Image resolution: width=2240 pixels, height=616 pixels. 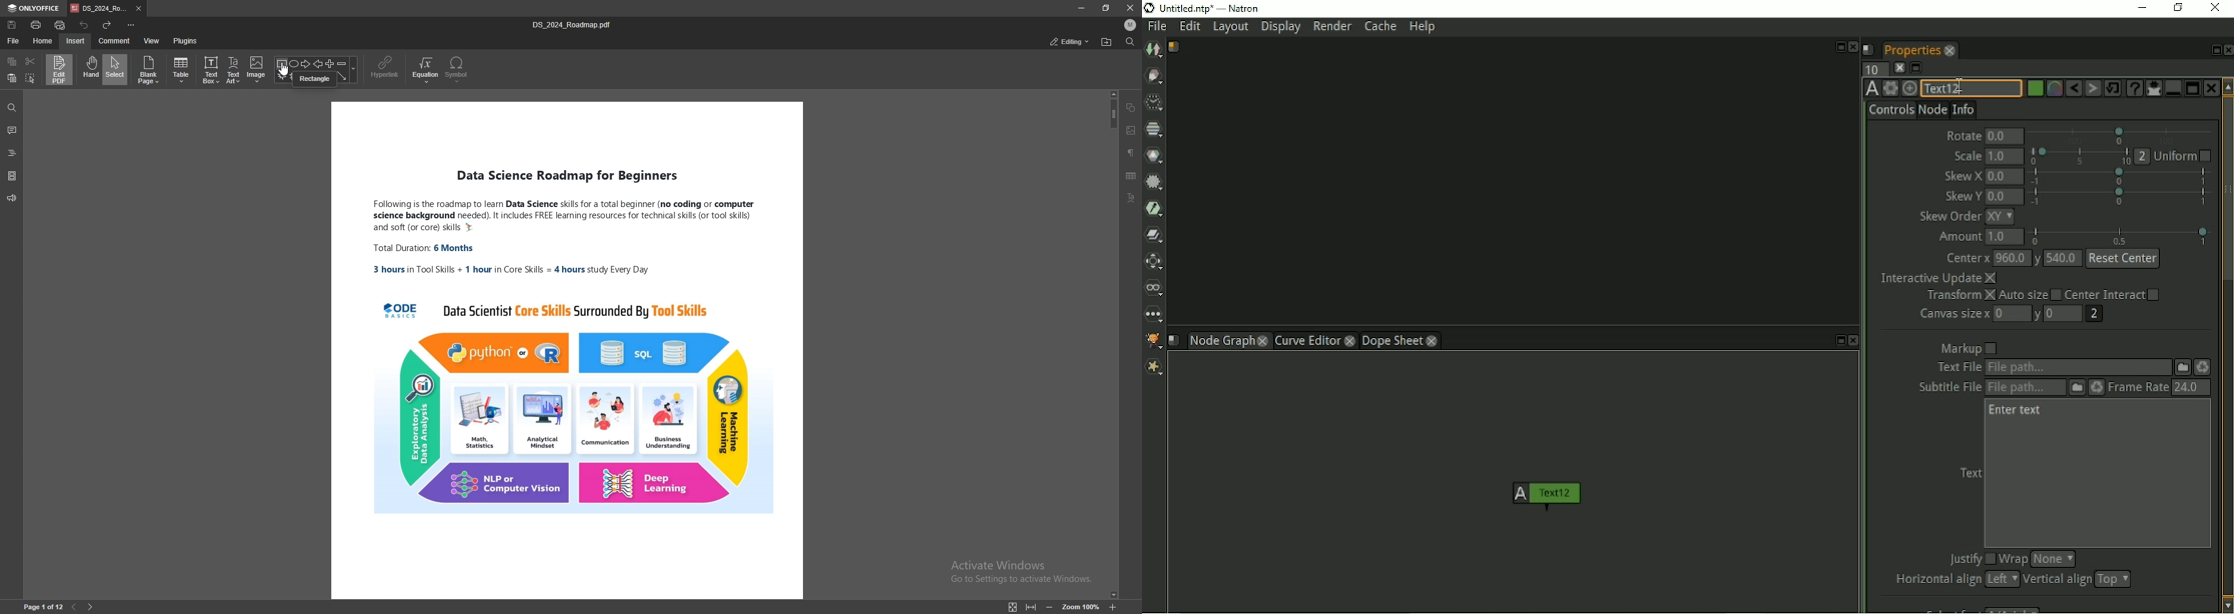 What do you see at coordinates (30, 61) in the screenshot?
I see `cut` at bounding box center [30, 61].